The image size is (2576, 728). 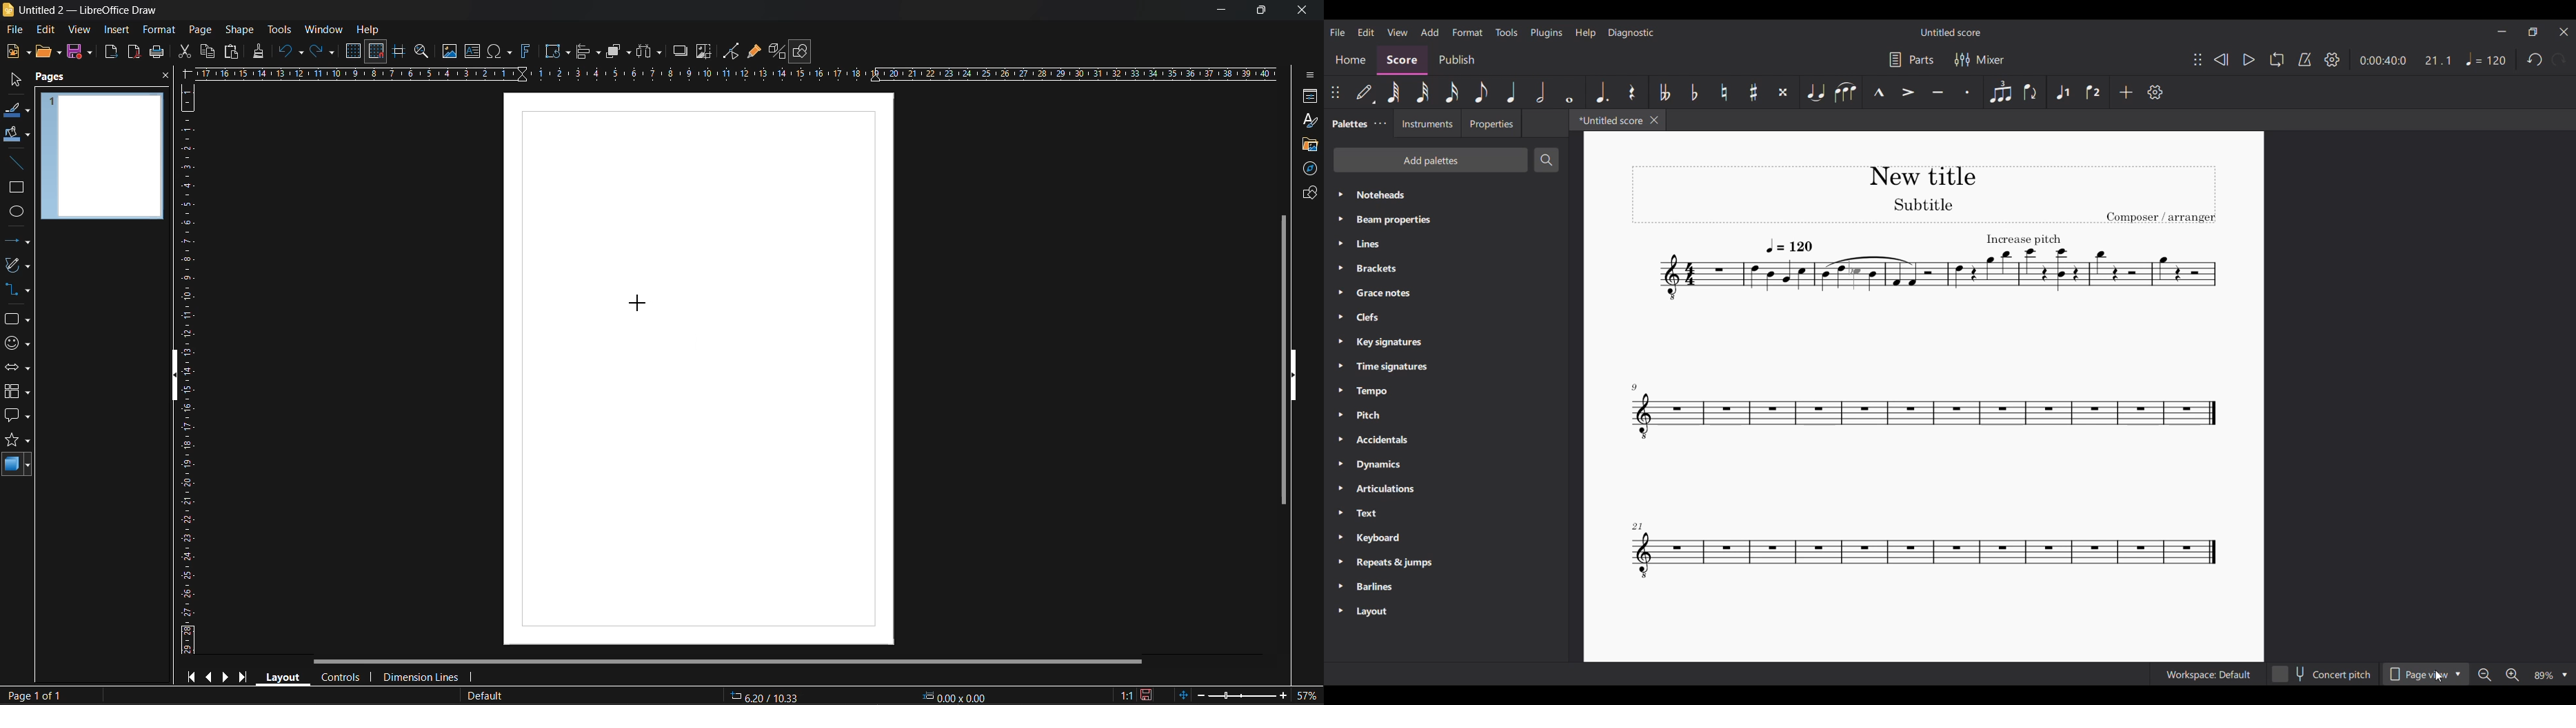 What do you see at coordinates (865, 695) in the screenshot?
I see `coordinates` at bounding box center [865, 695].